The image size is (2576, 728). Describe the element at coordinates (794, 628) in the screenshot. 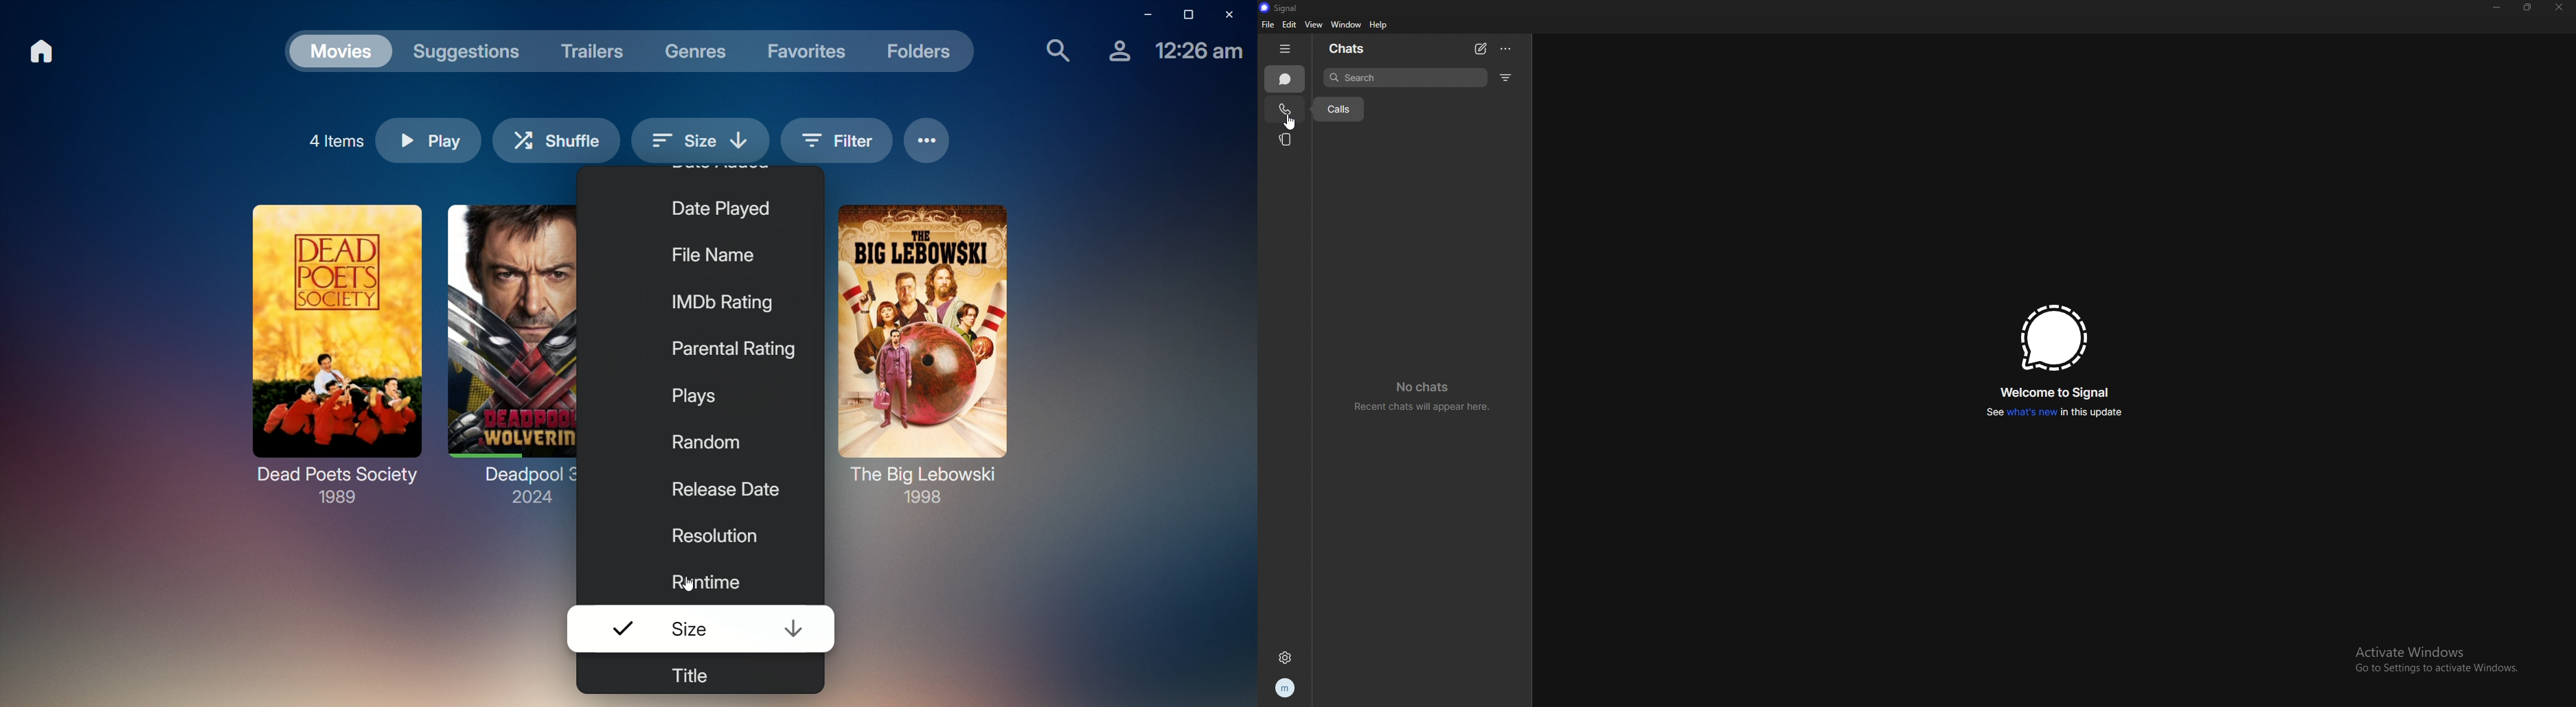

I see `Sort` at that location.